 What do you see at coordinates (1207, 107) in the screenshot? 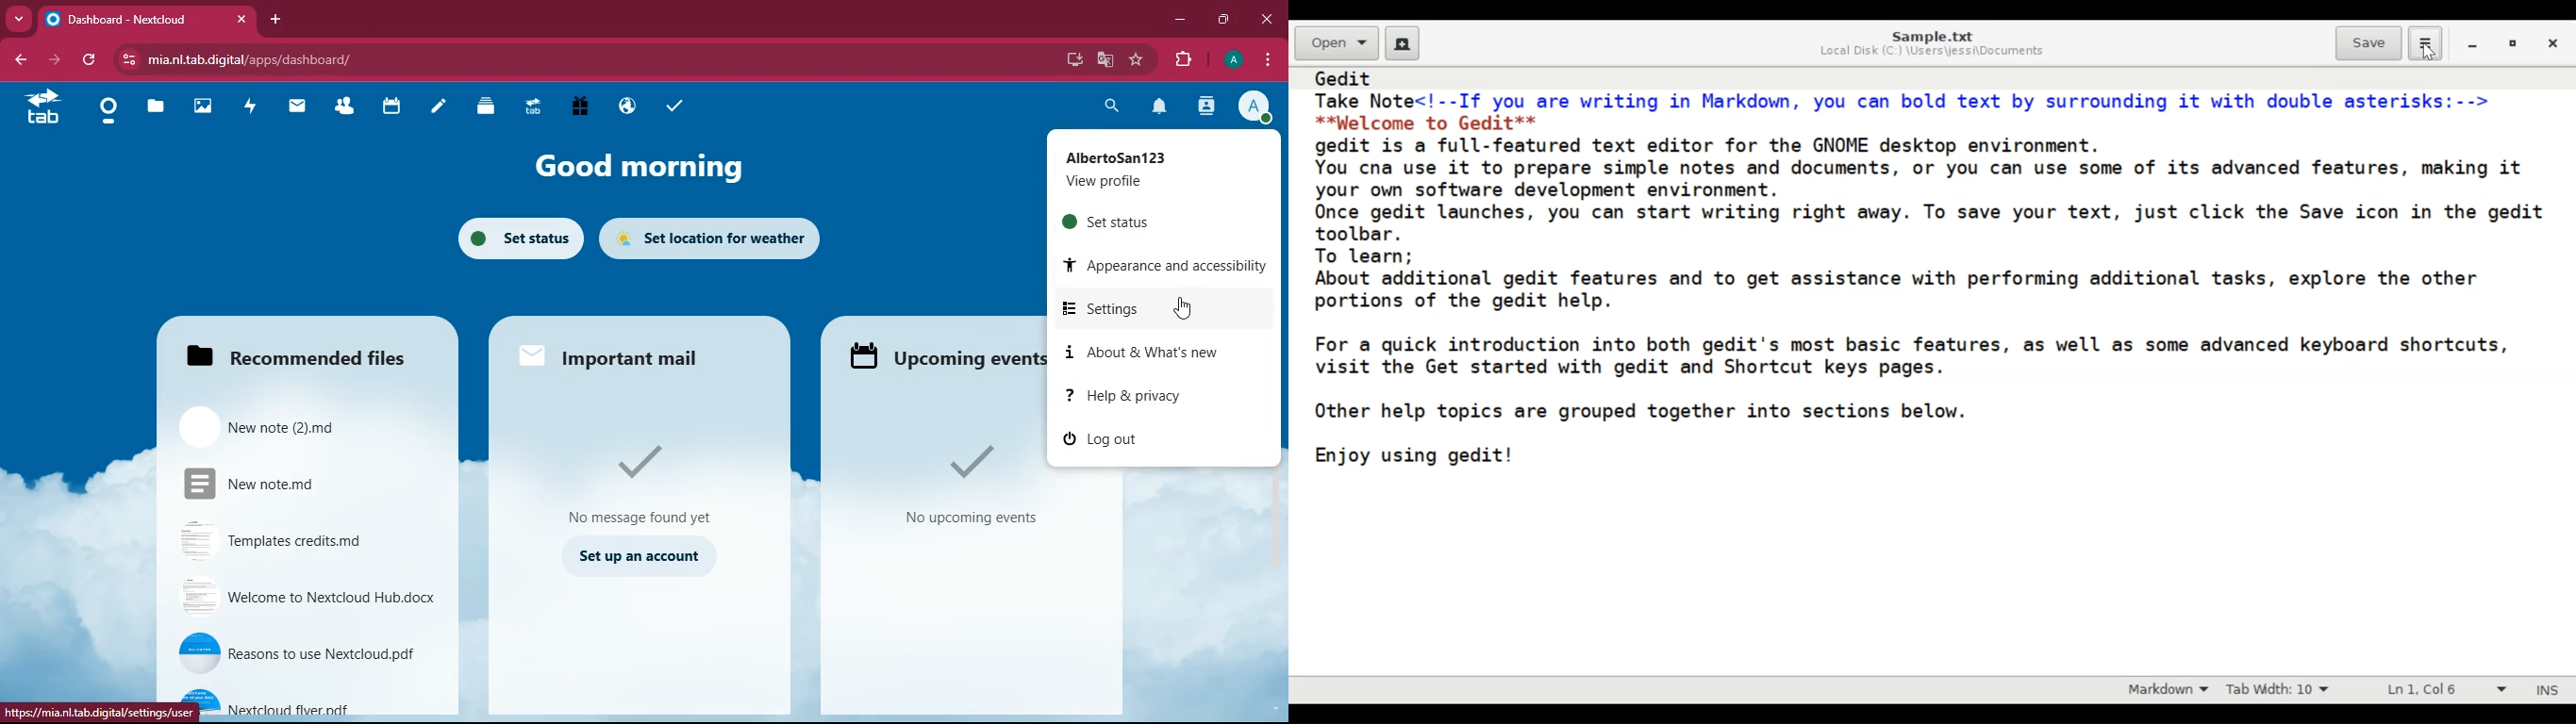
I see `activity` at bounding box center [1207, 107].